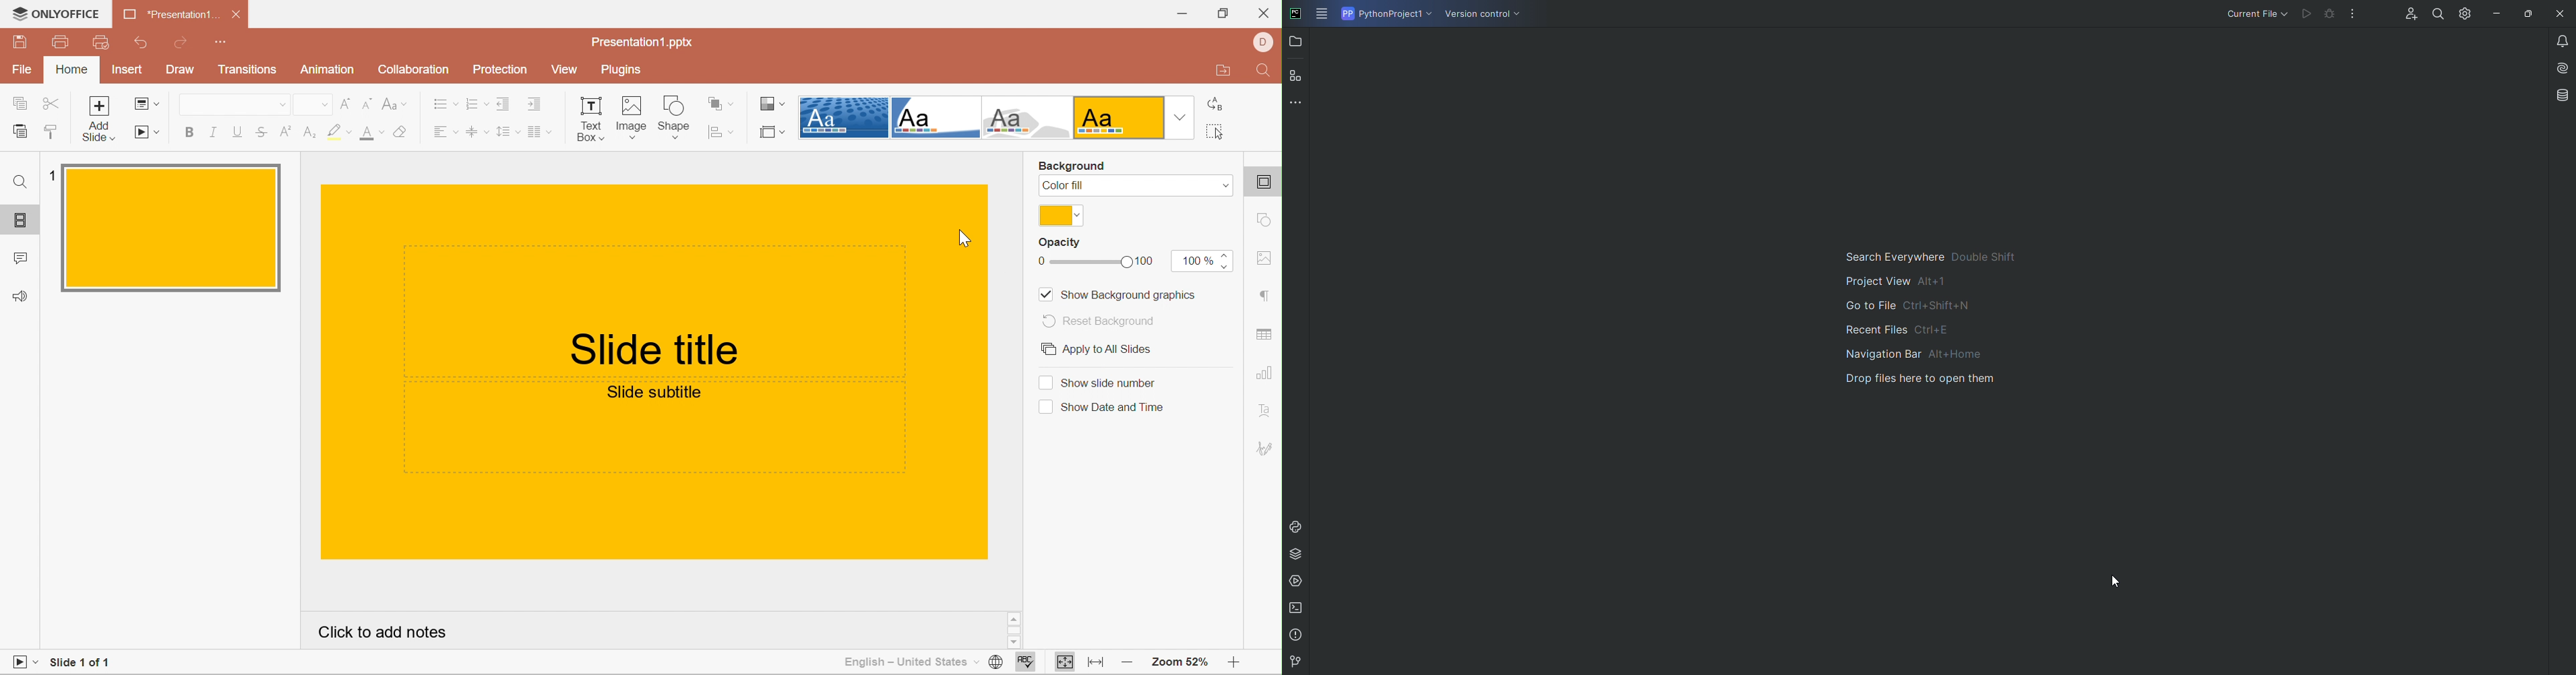  I want to click on shape settings, so click(1268, 222).